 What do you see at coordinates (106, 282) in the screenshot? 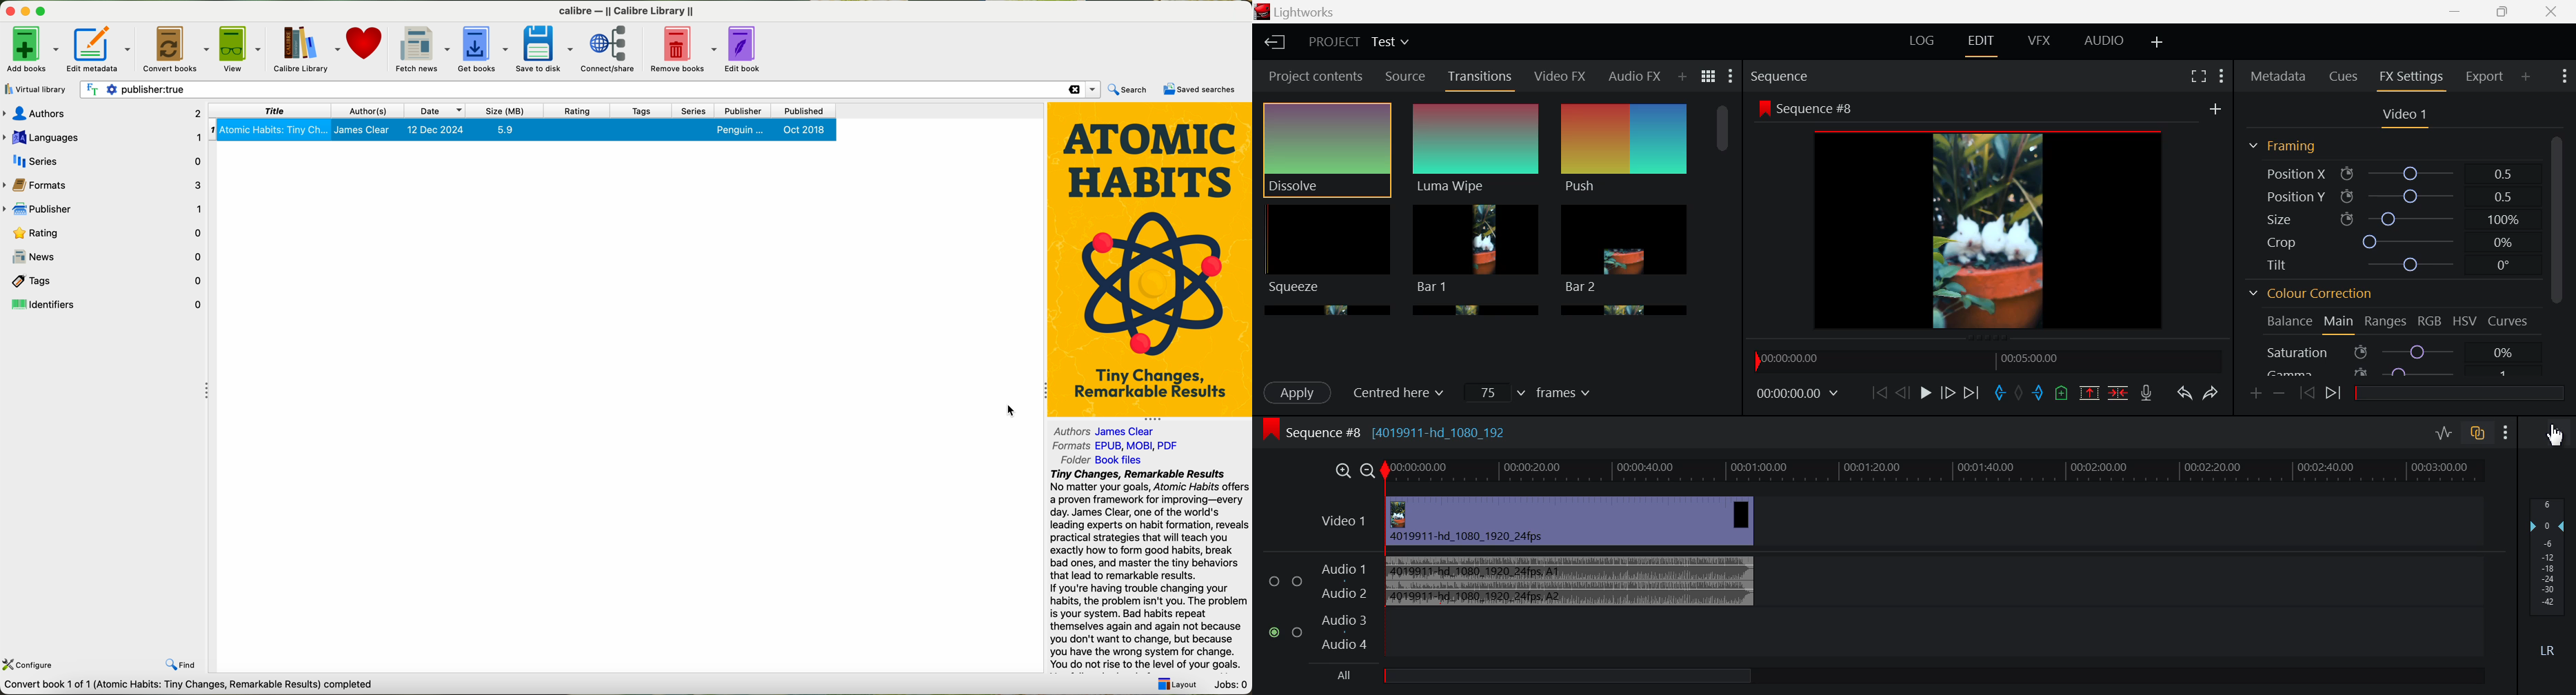
I see `tags` at bounding box center [106, 282].